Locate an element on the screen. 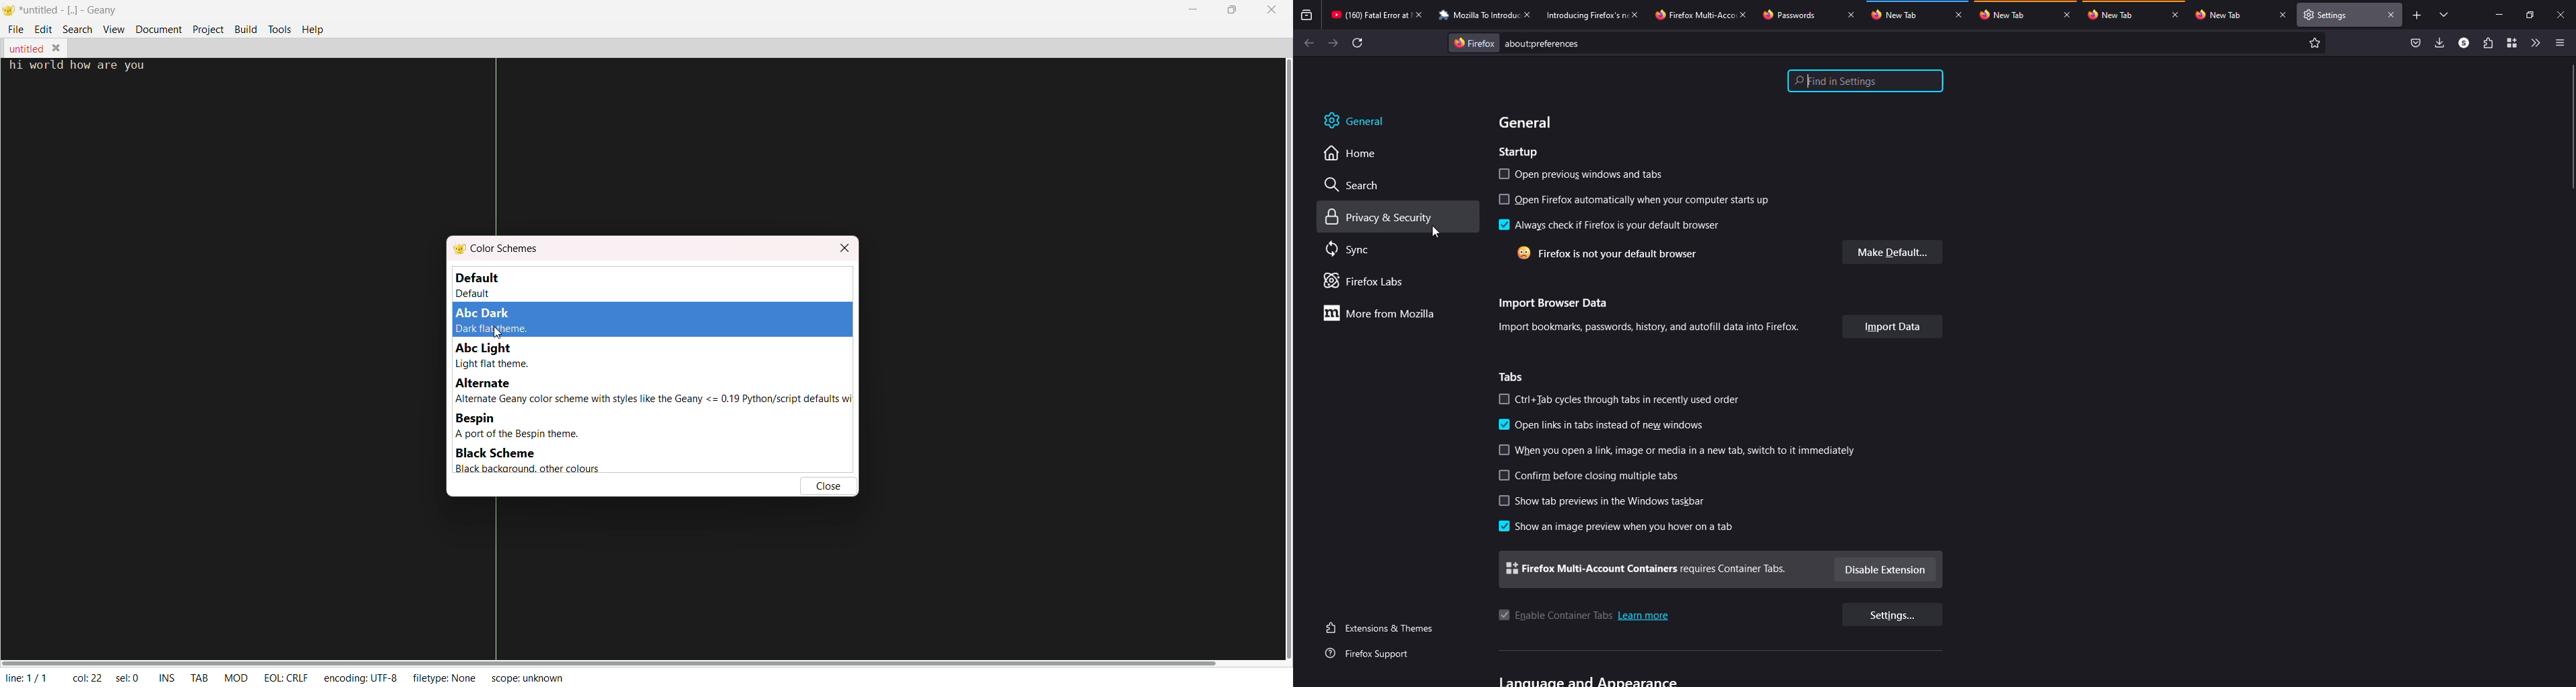  disable extensions is located at coordinates (1886, 569).